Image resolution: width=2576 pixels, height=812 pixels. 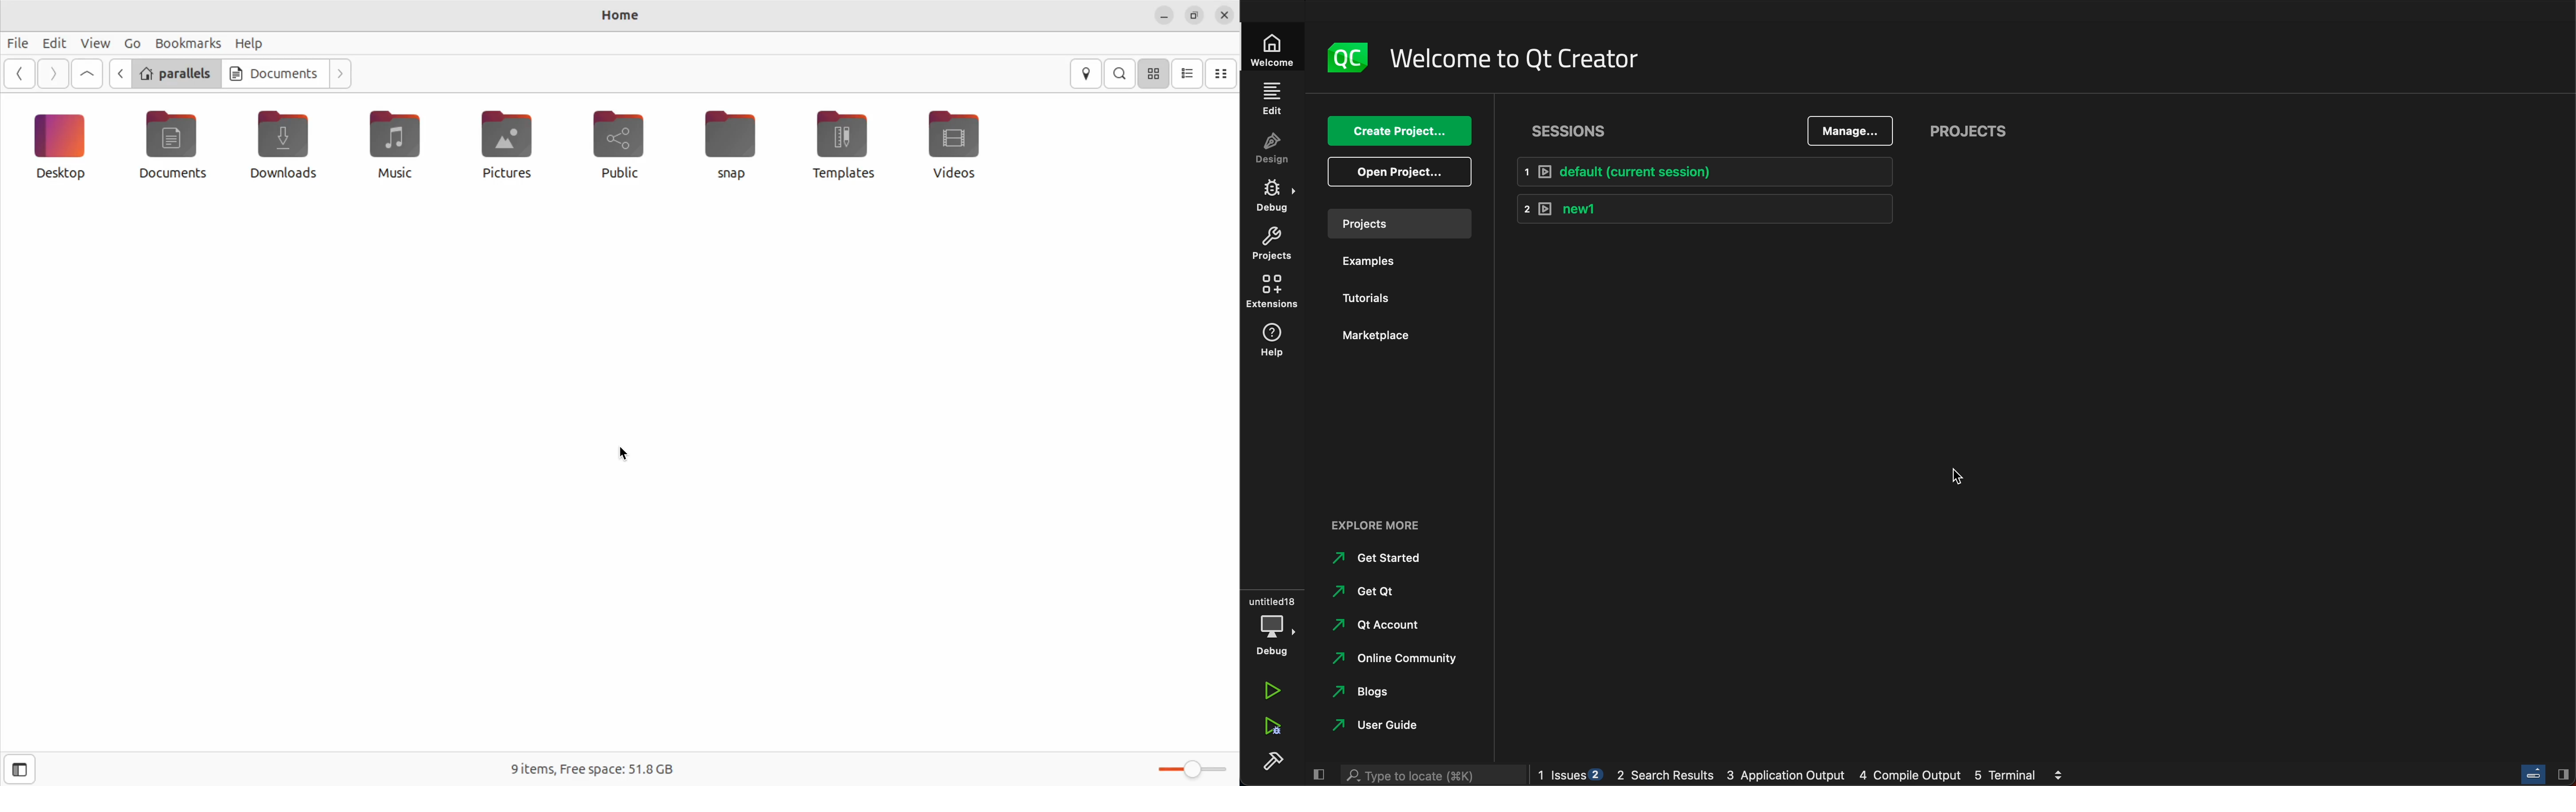 I want to click on go back, so click(x=23, y=74).